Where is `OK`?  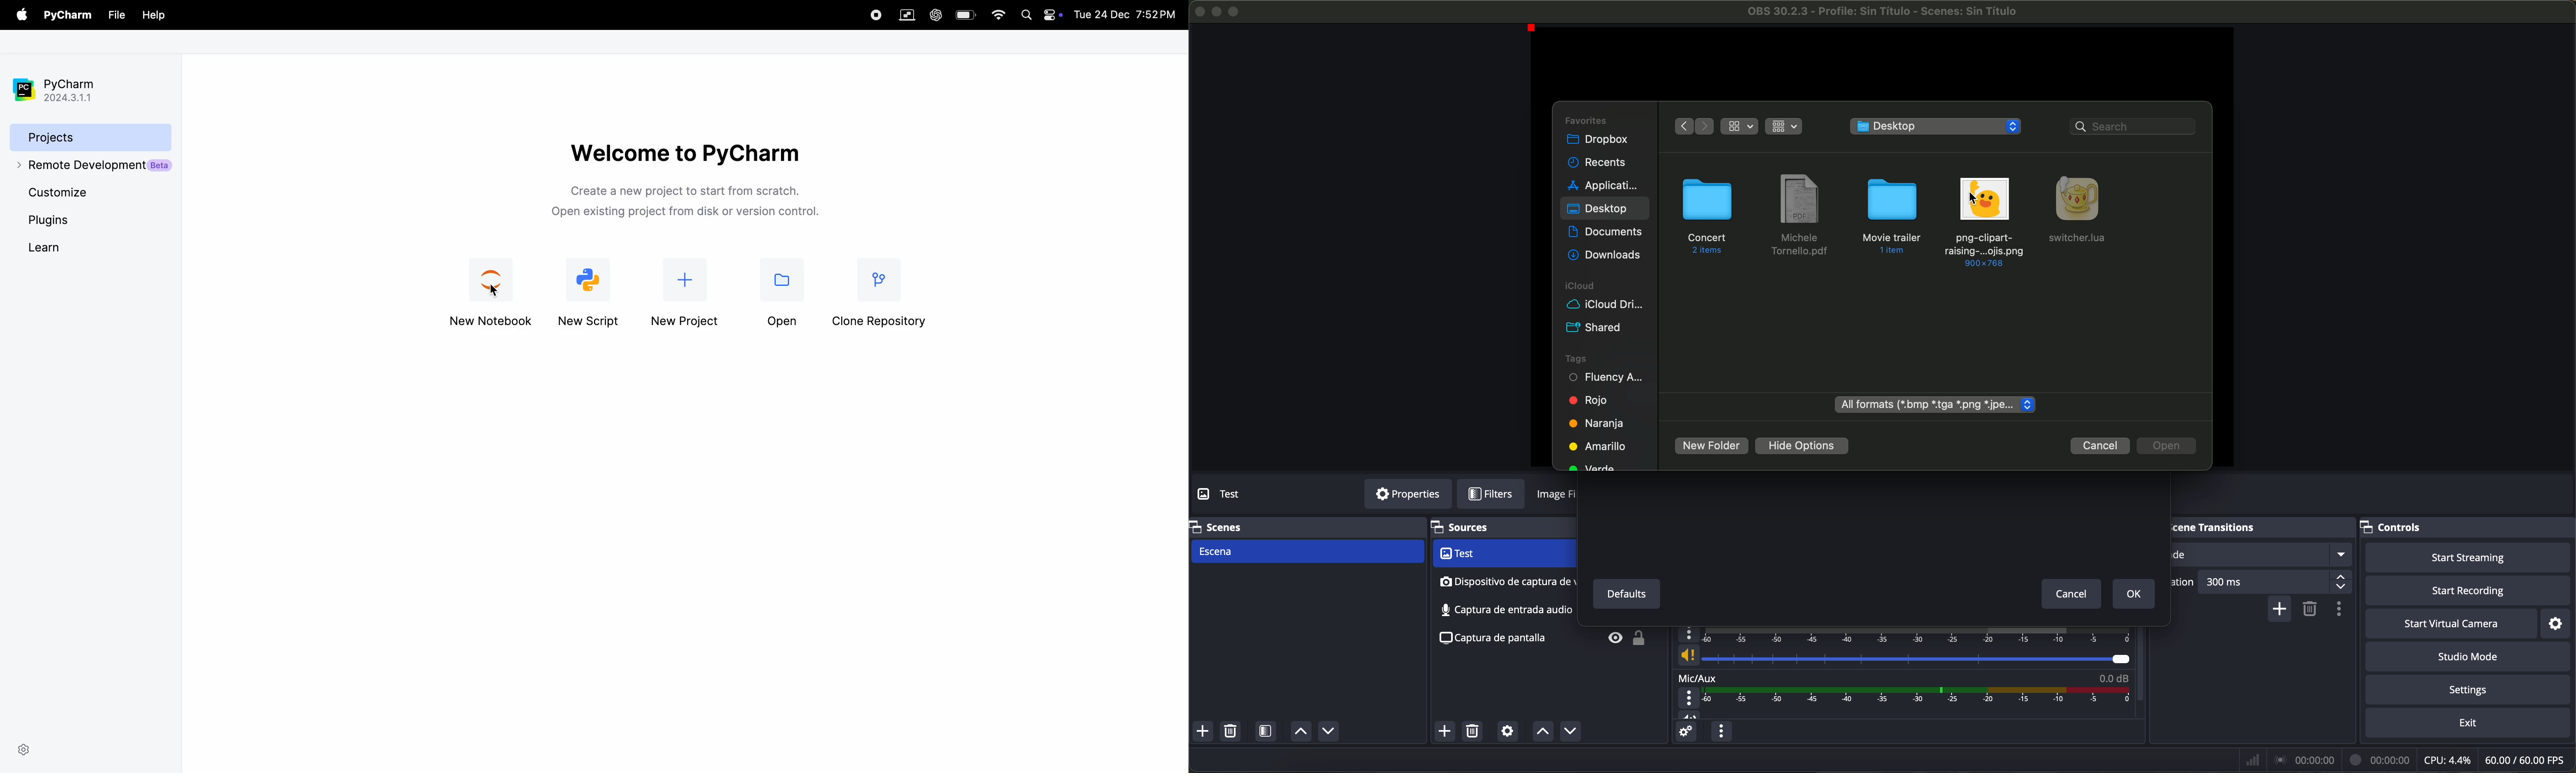
OK is located at coordinates (2134, 595).